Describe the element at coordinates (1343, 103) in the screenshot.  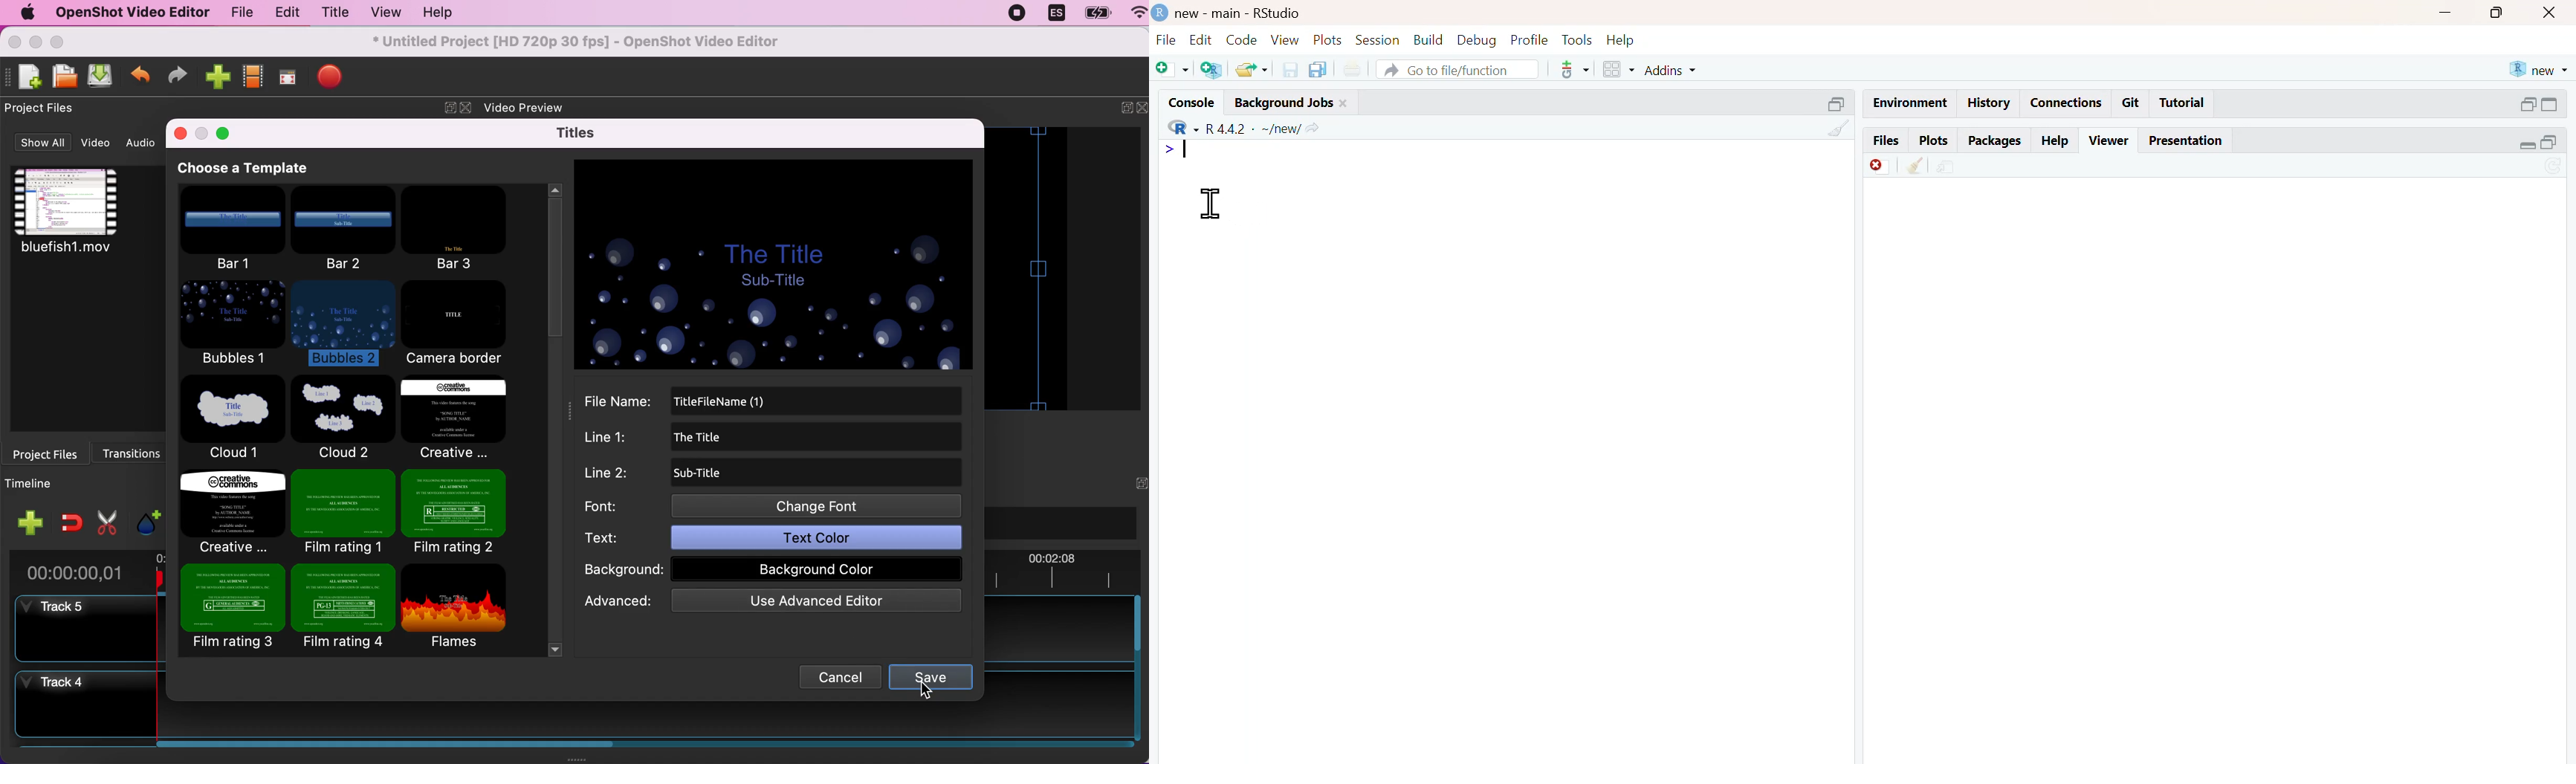
I see `close` at that location.